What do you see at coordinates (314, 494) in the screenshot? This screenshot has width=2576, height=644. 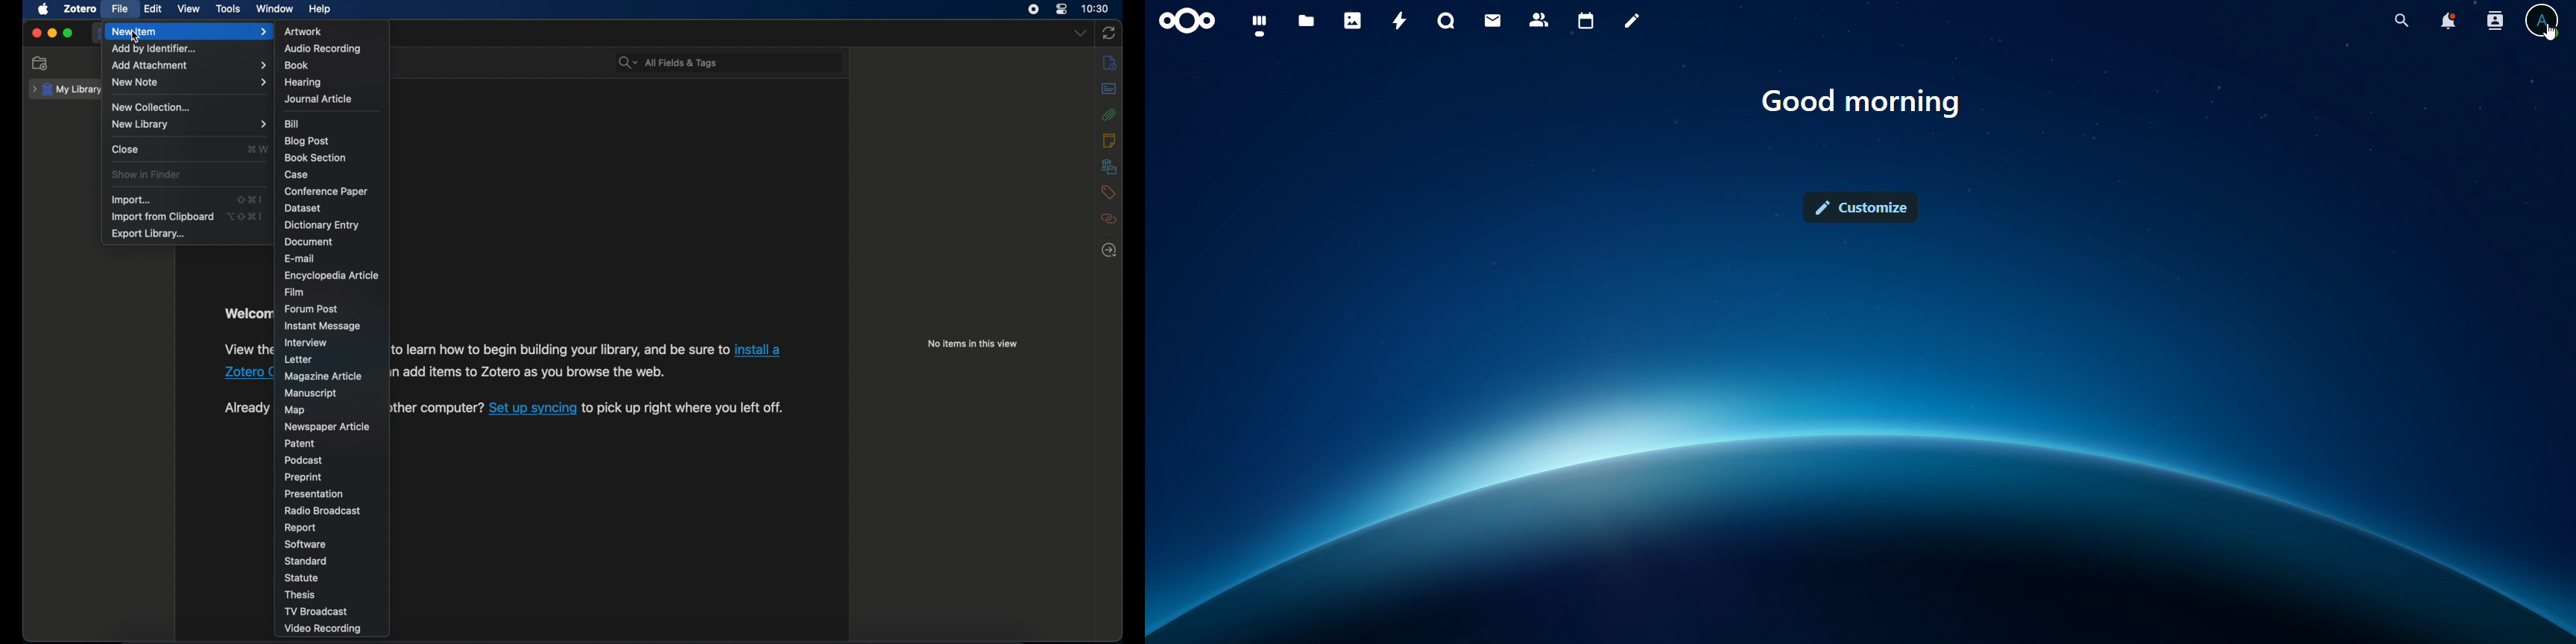 I see `presentation` at bounding box center [314, 494].